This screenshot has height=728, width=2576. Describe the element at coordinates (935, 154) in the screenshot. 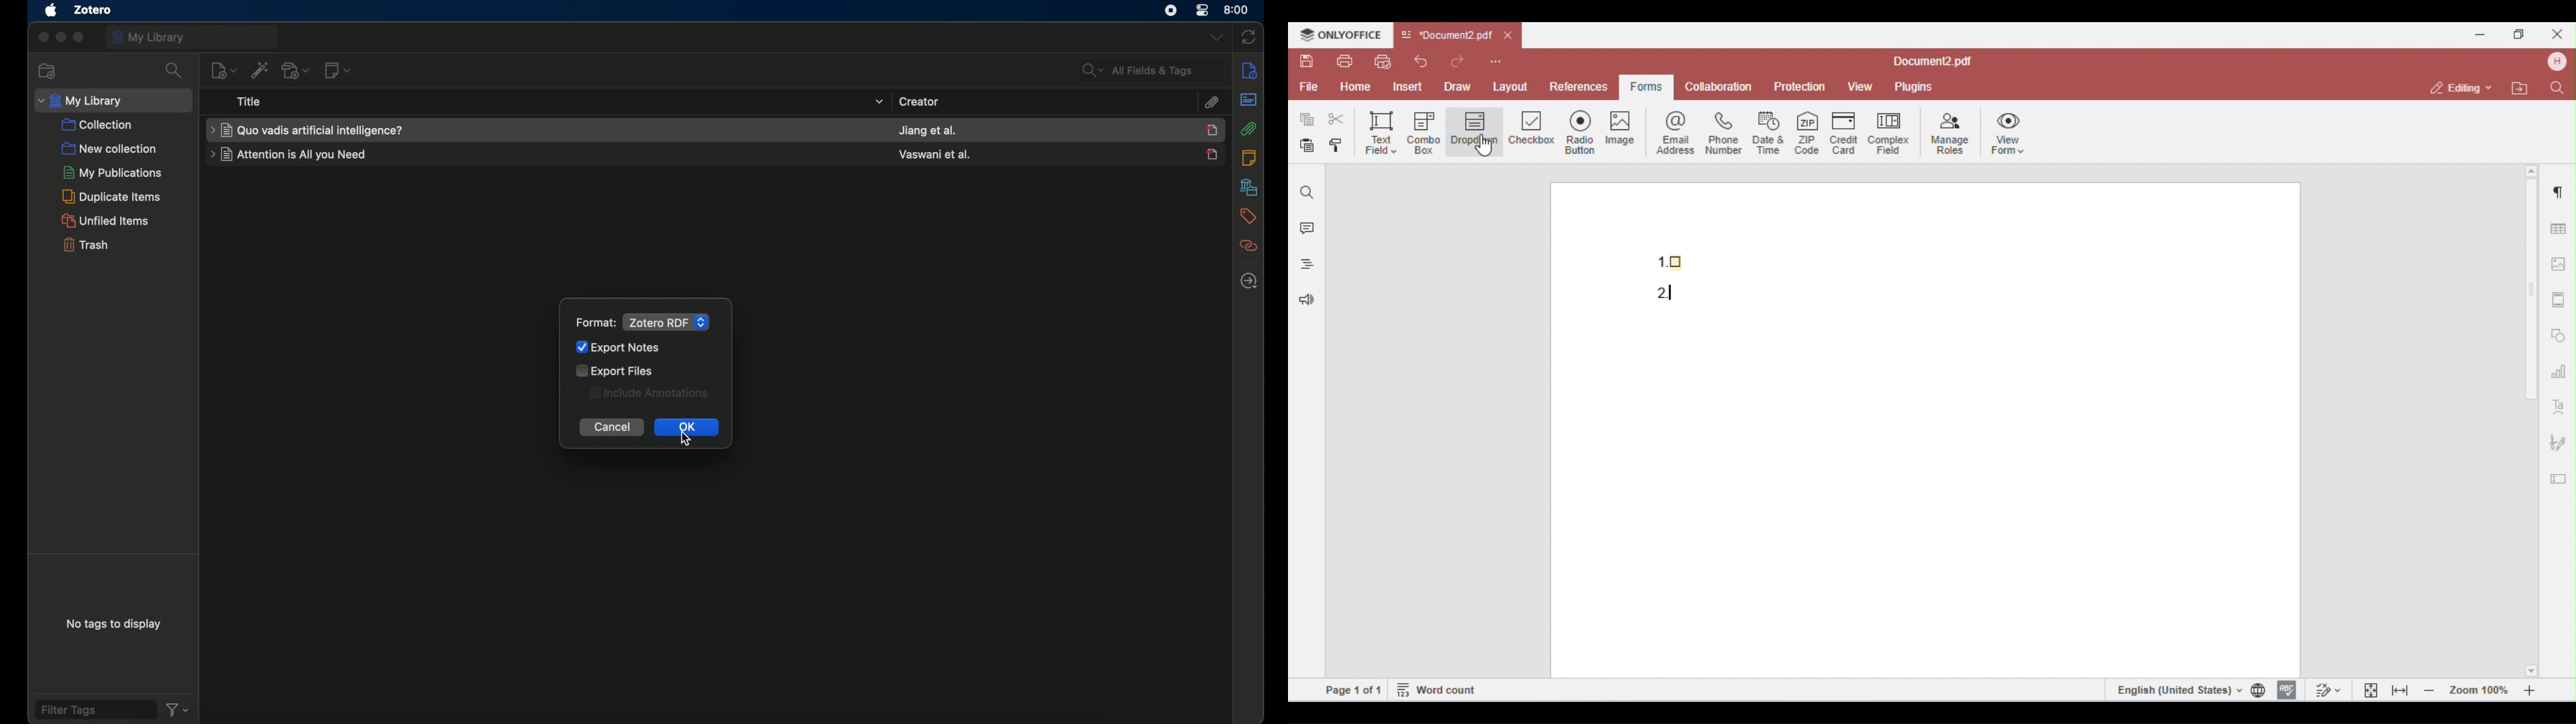

I see `creator name` at that location.